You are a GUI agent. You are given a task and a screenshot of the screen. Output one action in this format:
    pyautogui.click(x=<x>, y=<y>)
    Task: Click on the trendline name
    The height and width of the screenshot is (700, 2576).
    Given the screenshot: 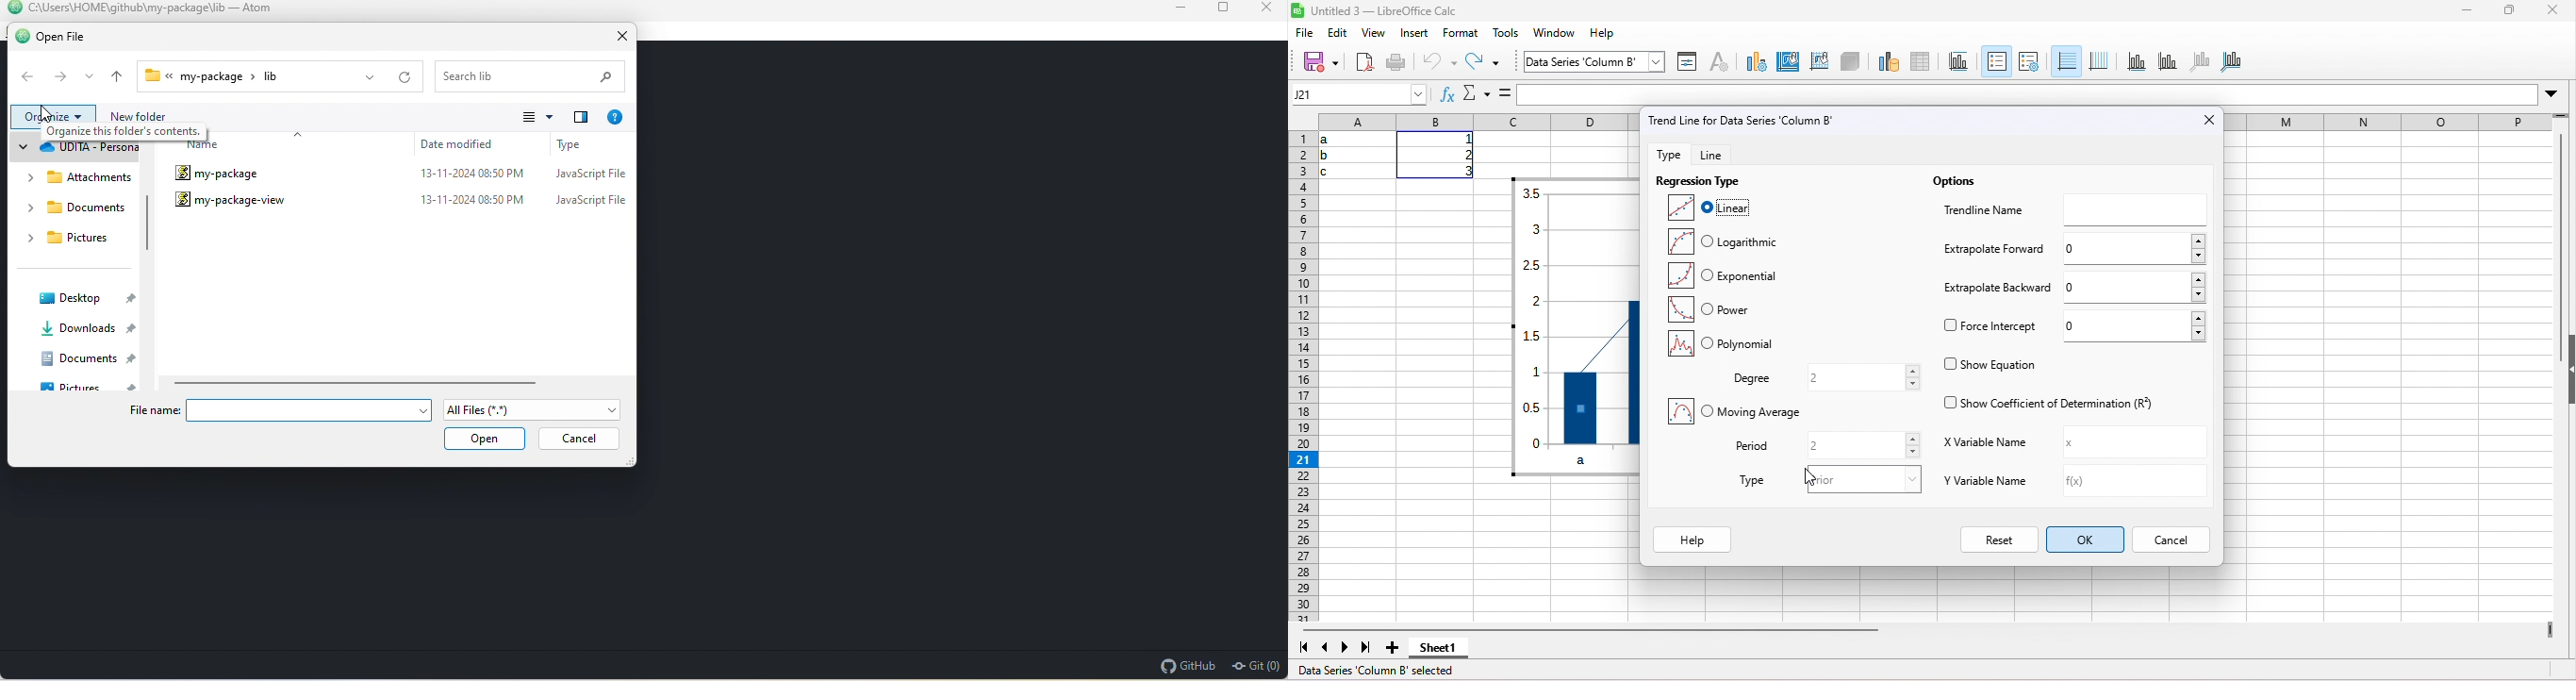 What is the action you would take?
    pyautogui.click(x=1977, y=208)
    